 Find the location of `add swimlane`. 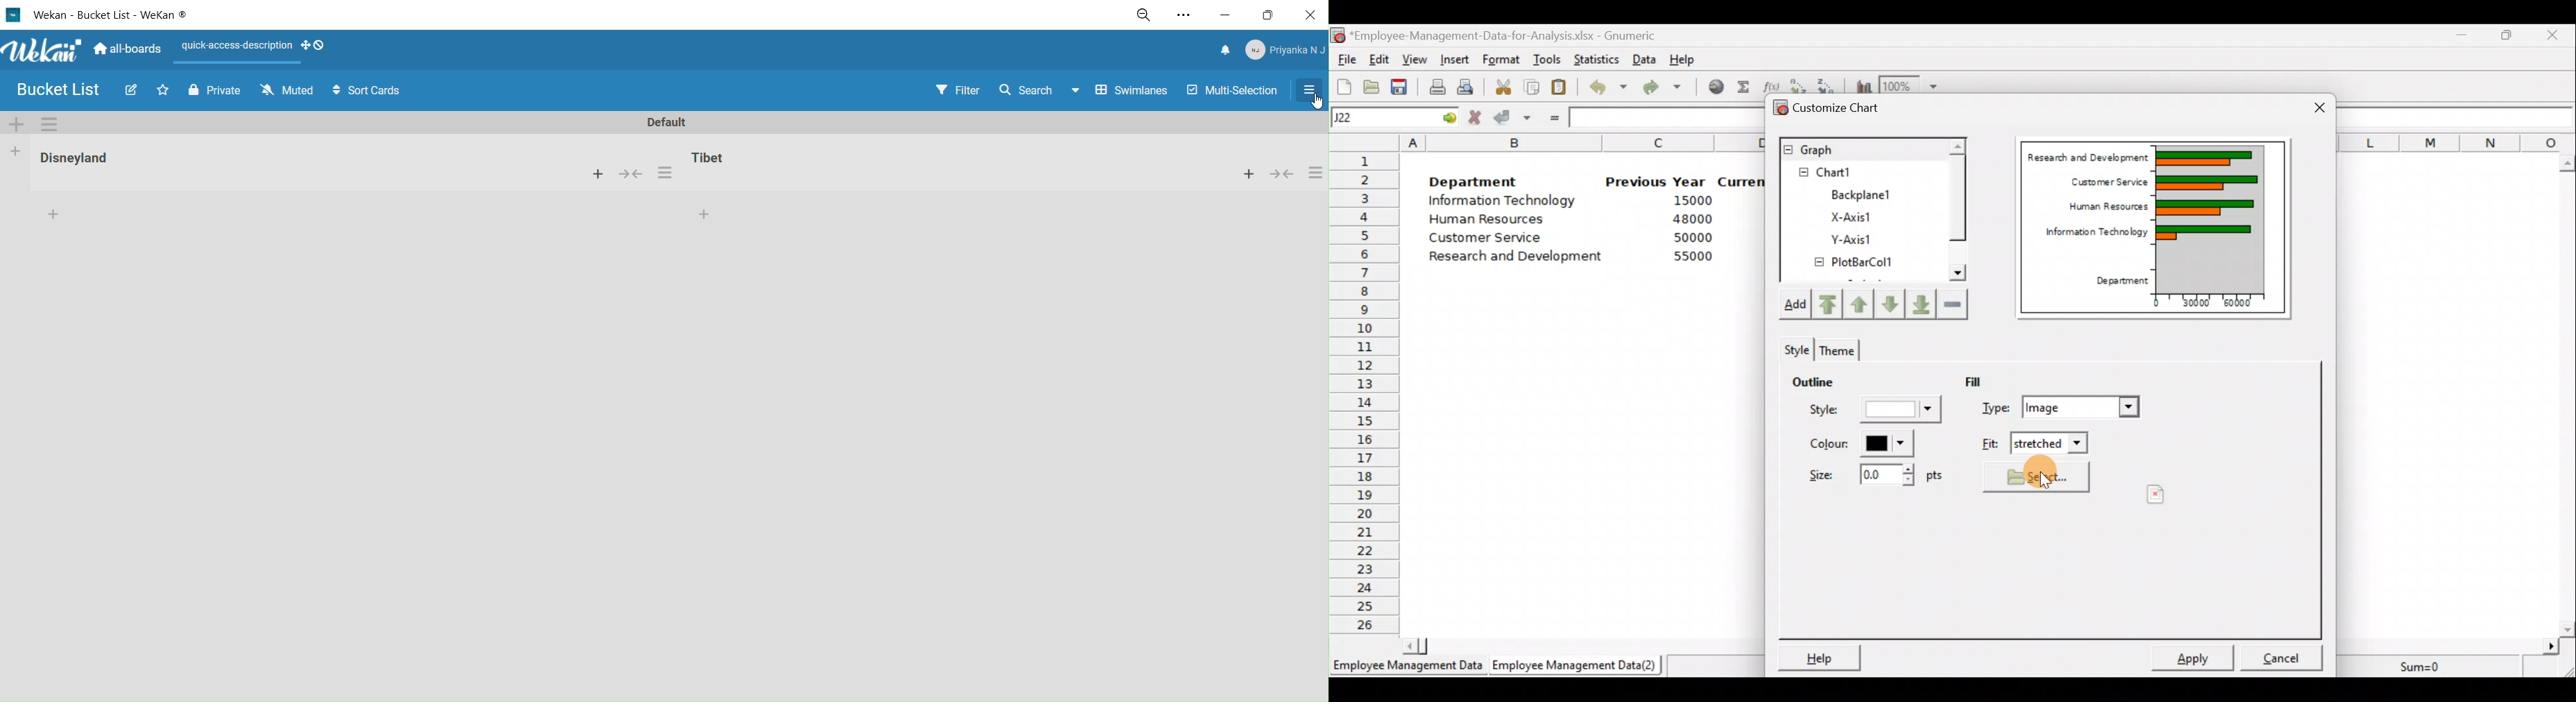

add swimlane is located at coordinates (18, 123).